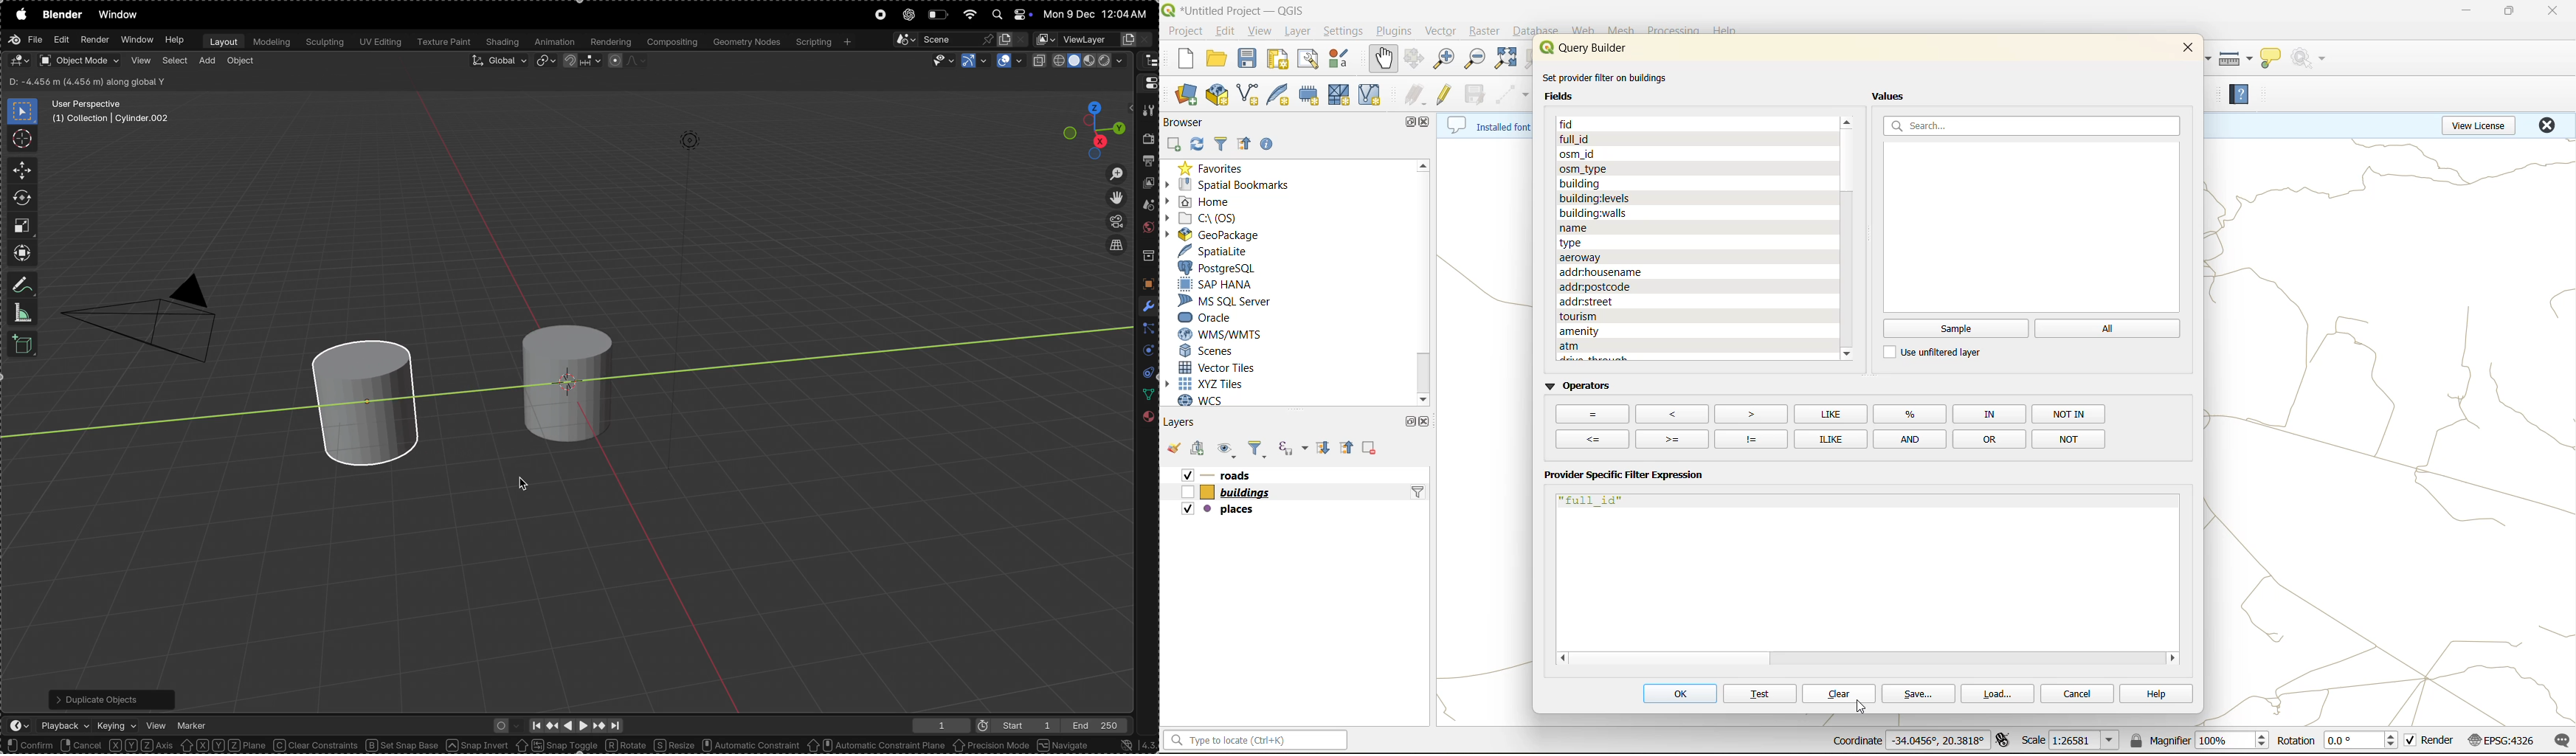 Image resolution: width=2576 pixels, height=756 pixels. I want to click on play back , so click(65, 726).